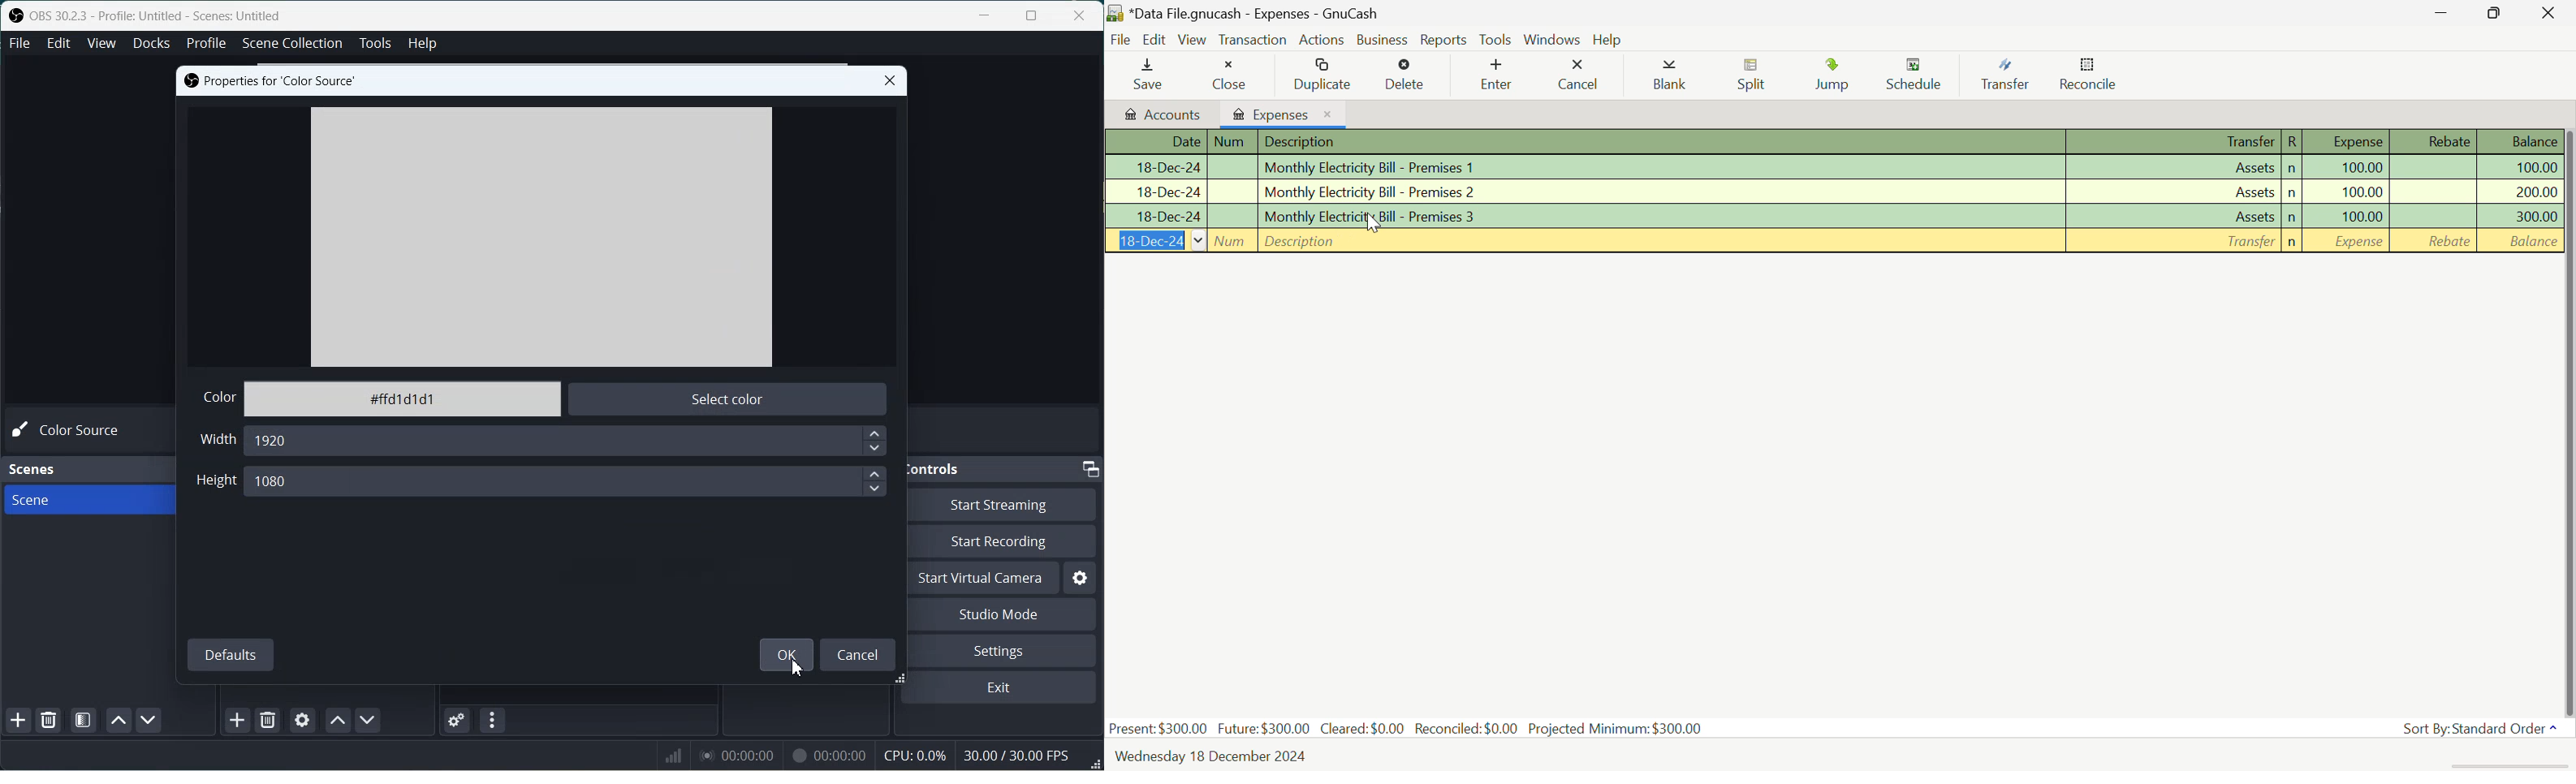  What do you see at coordinates (541, 235) in the screenshot?
I see `Window Preview` at bounding box center [541, 235].